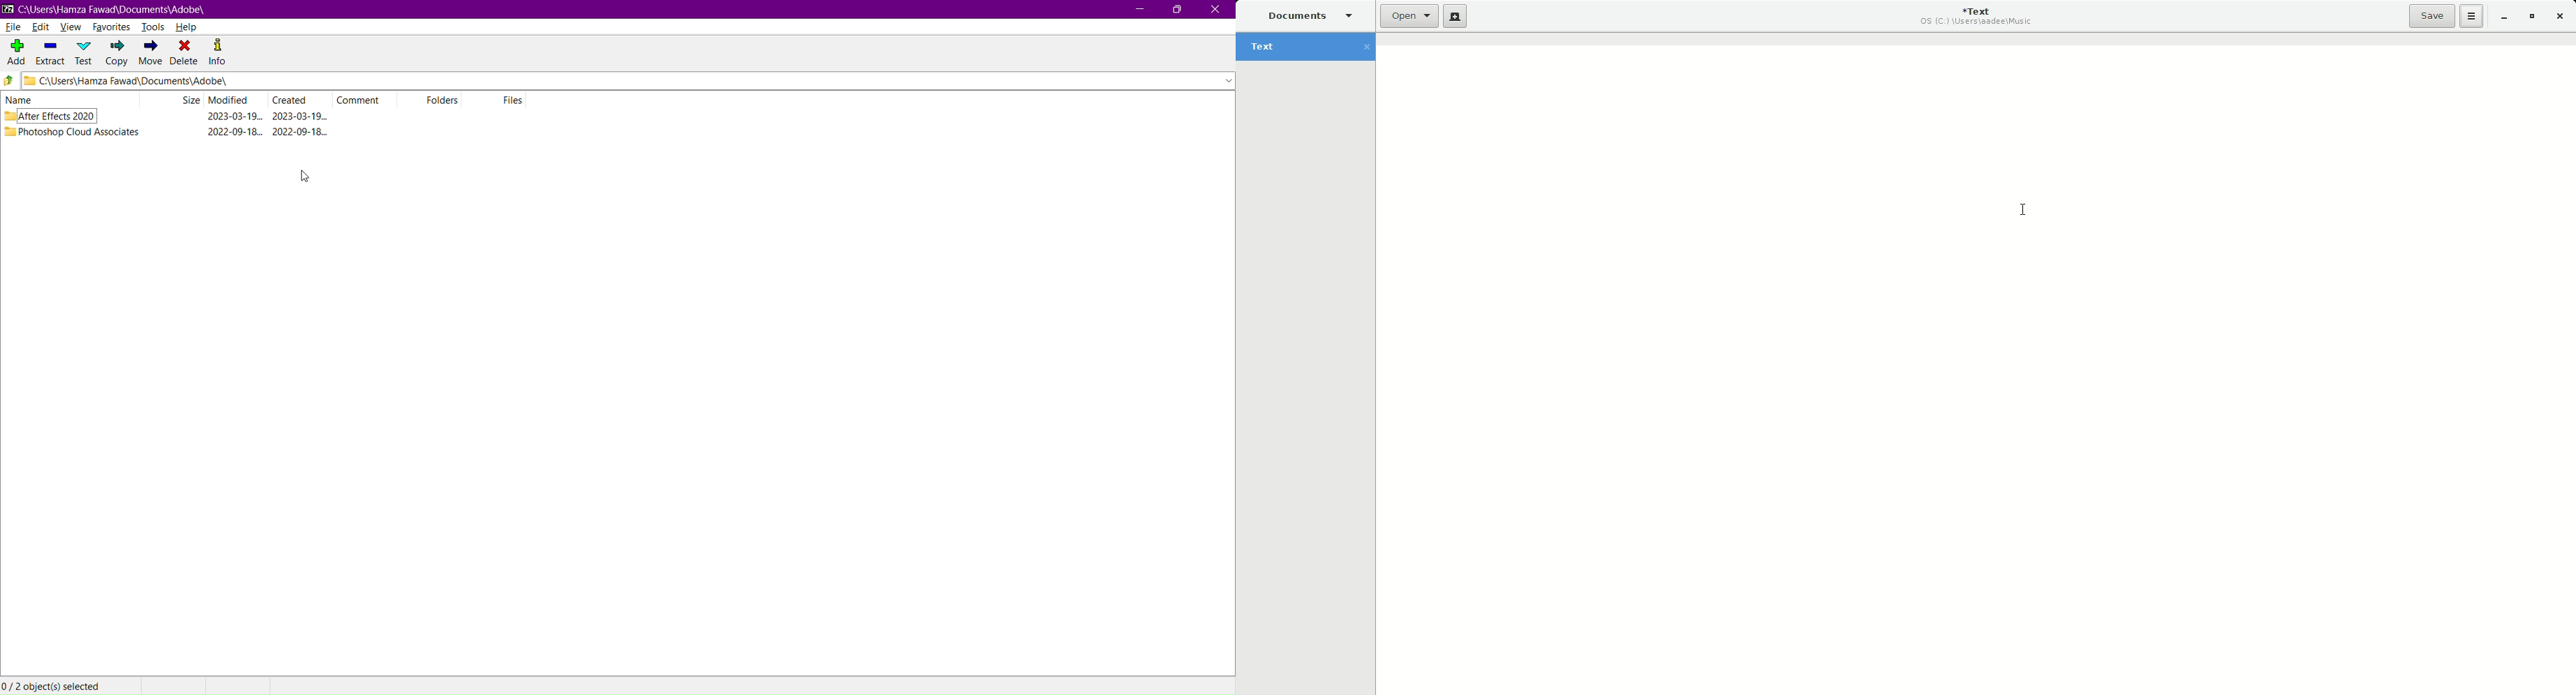 Image resolution: width=2576 pixels, height=700 pixels. Describe the element at coordinates (2503, 16) in the screenshot. I see `Minimize` at that location.